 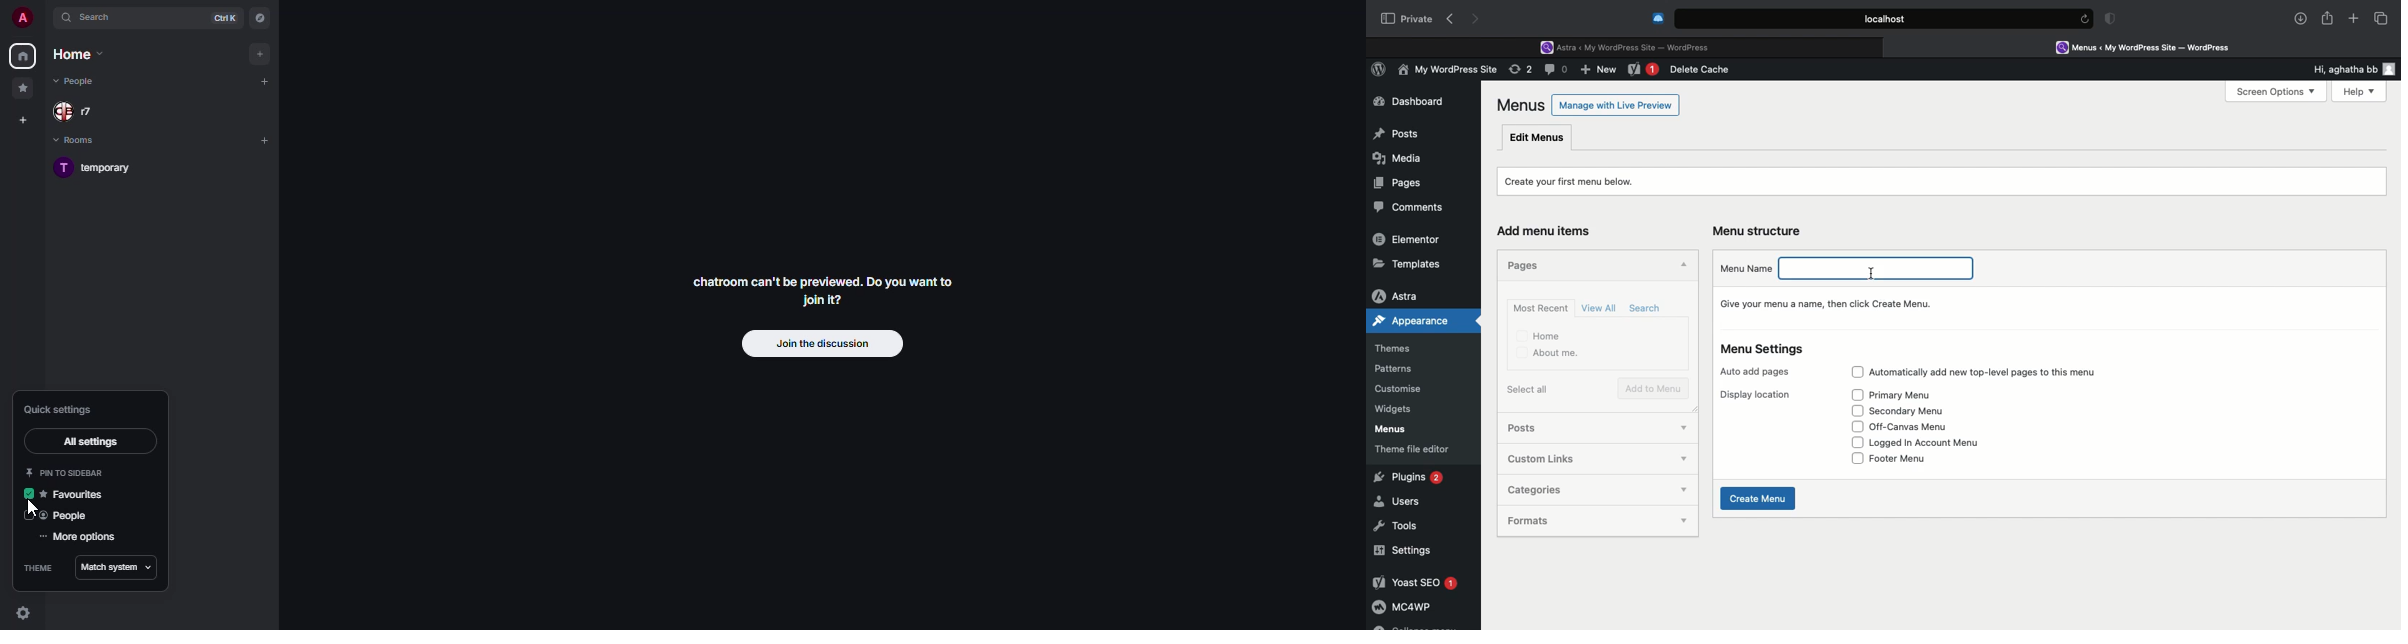 What do you see at coordinates (58, 408) in the screenshot?
I see `quick settings` at bounding box center [58, 408].